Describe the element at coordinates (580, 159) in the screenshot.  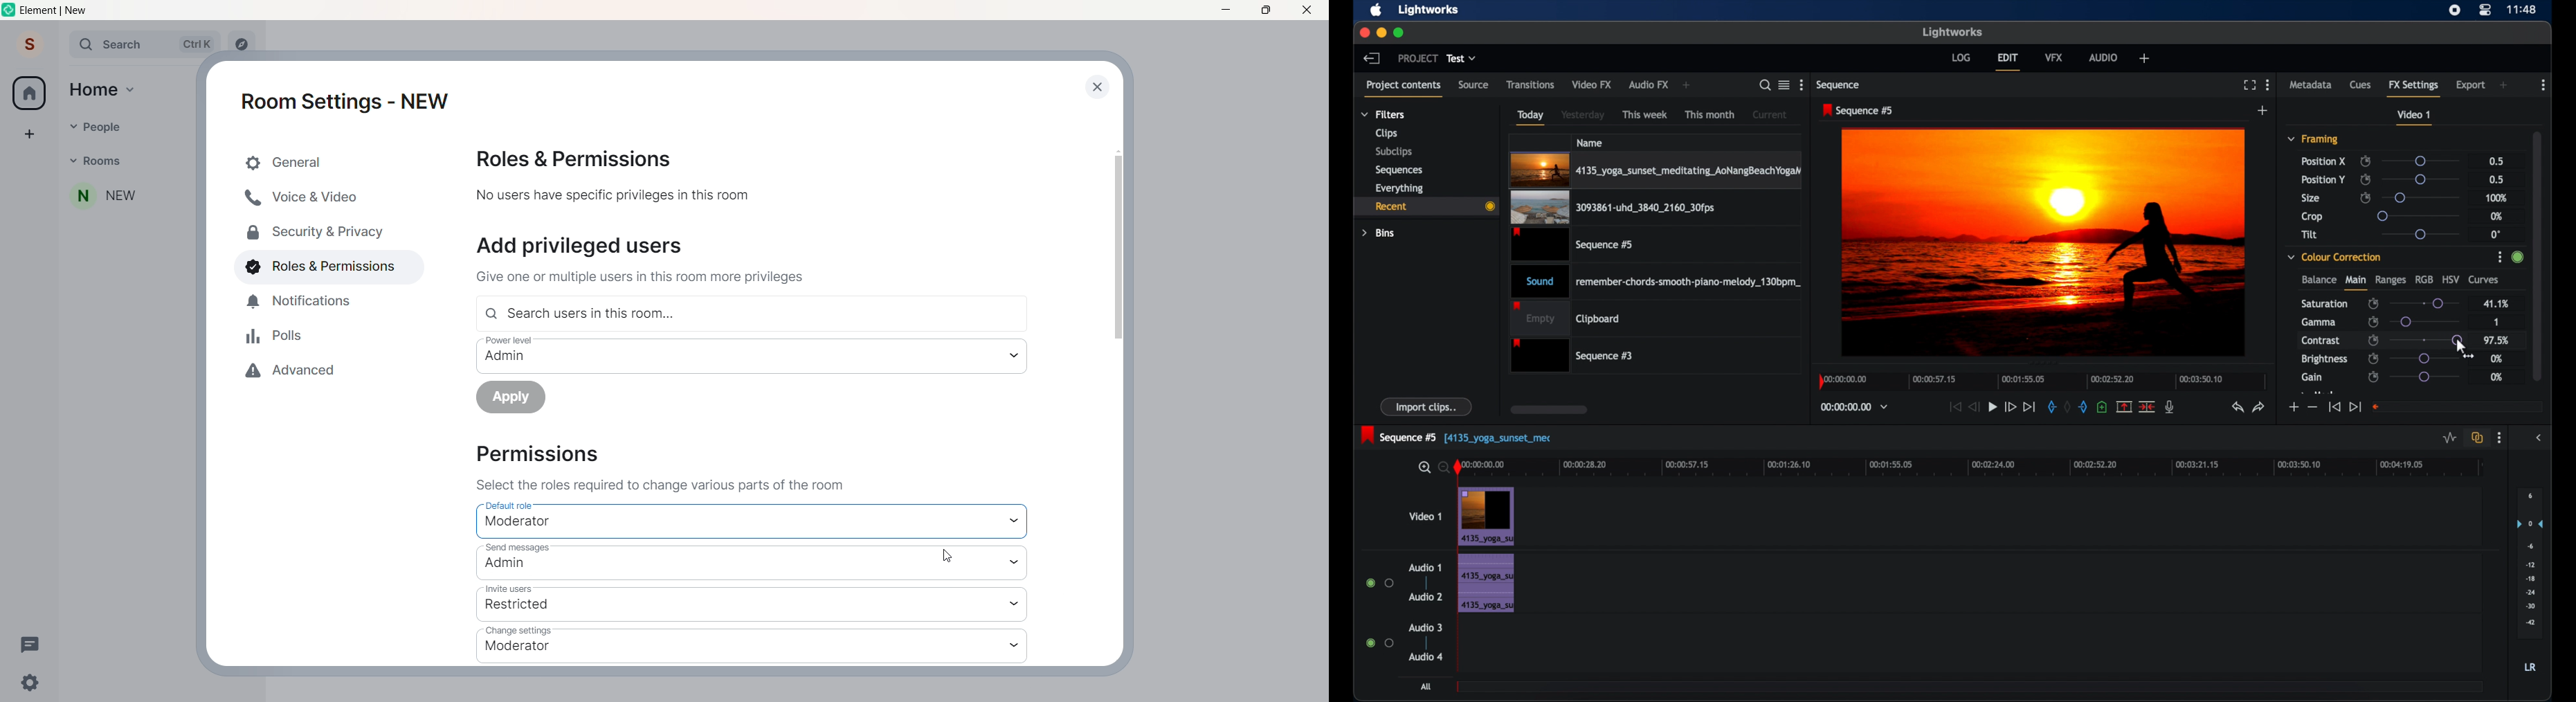
I see `roles and permission` at that location.